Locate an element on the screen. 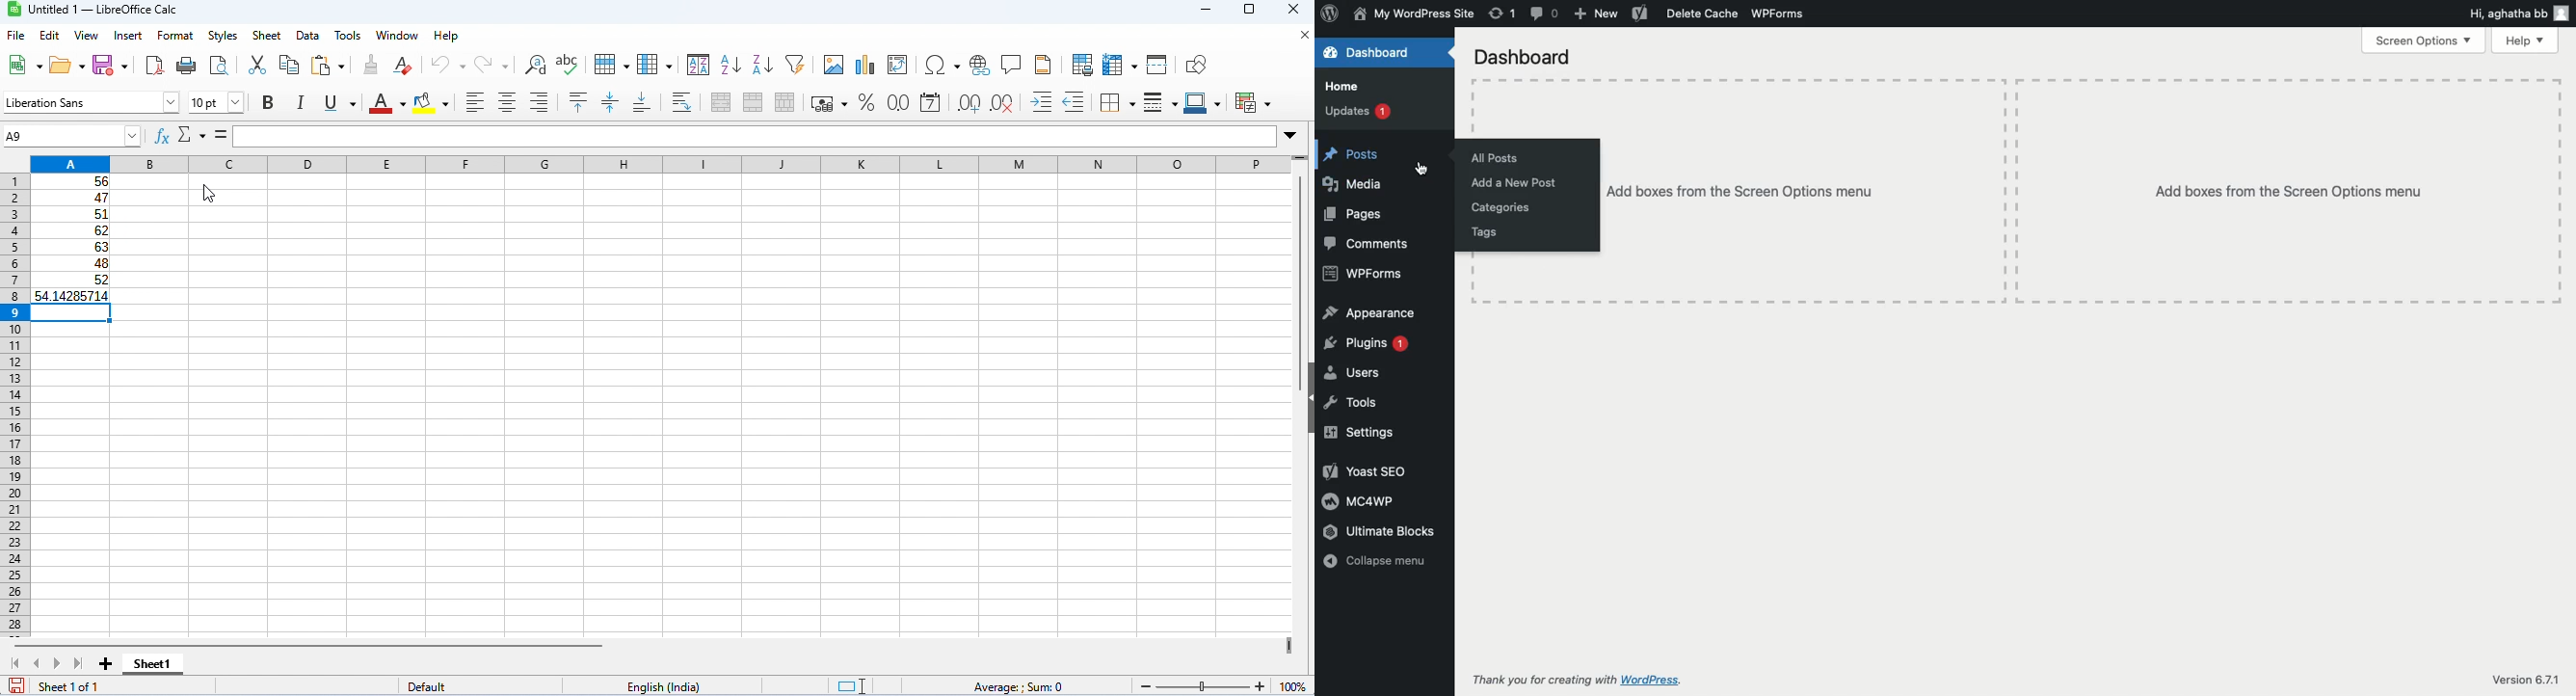  sort is located at coordinates (699, 64).